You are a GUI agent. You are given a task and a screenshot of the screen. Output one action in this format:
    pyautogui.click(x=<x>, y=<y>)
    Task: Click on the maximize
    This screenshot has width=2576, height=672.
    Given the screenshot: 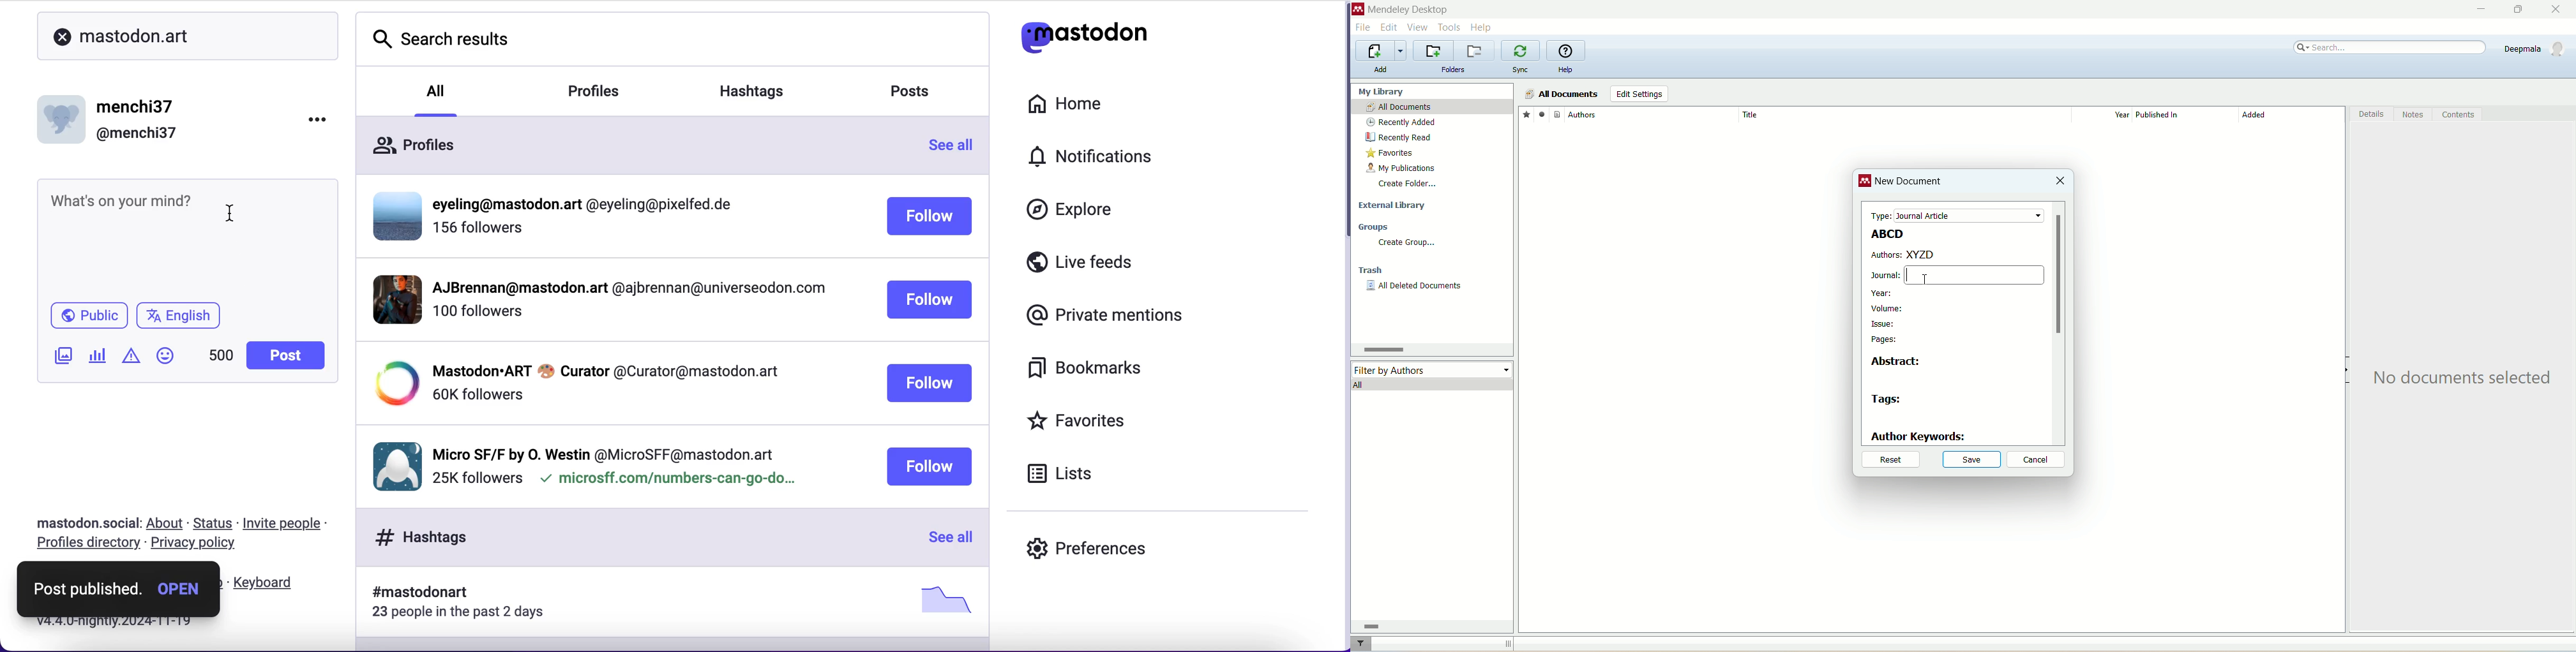 What is the action you would take?
    pyautogui.click(x=2515, y=10)
    